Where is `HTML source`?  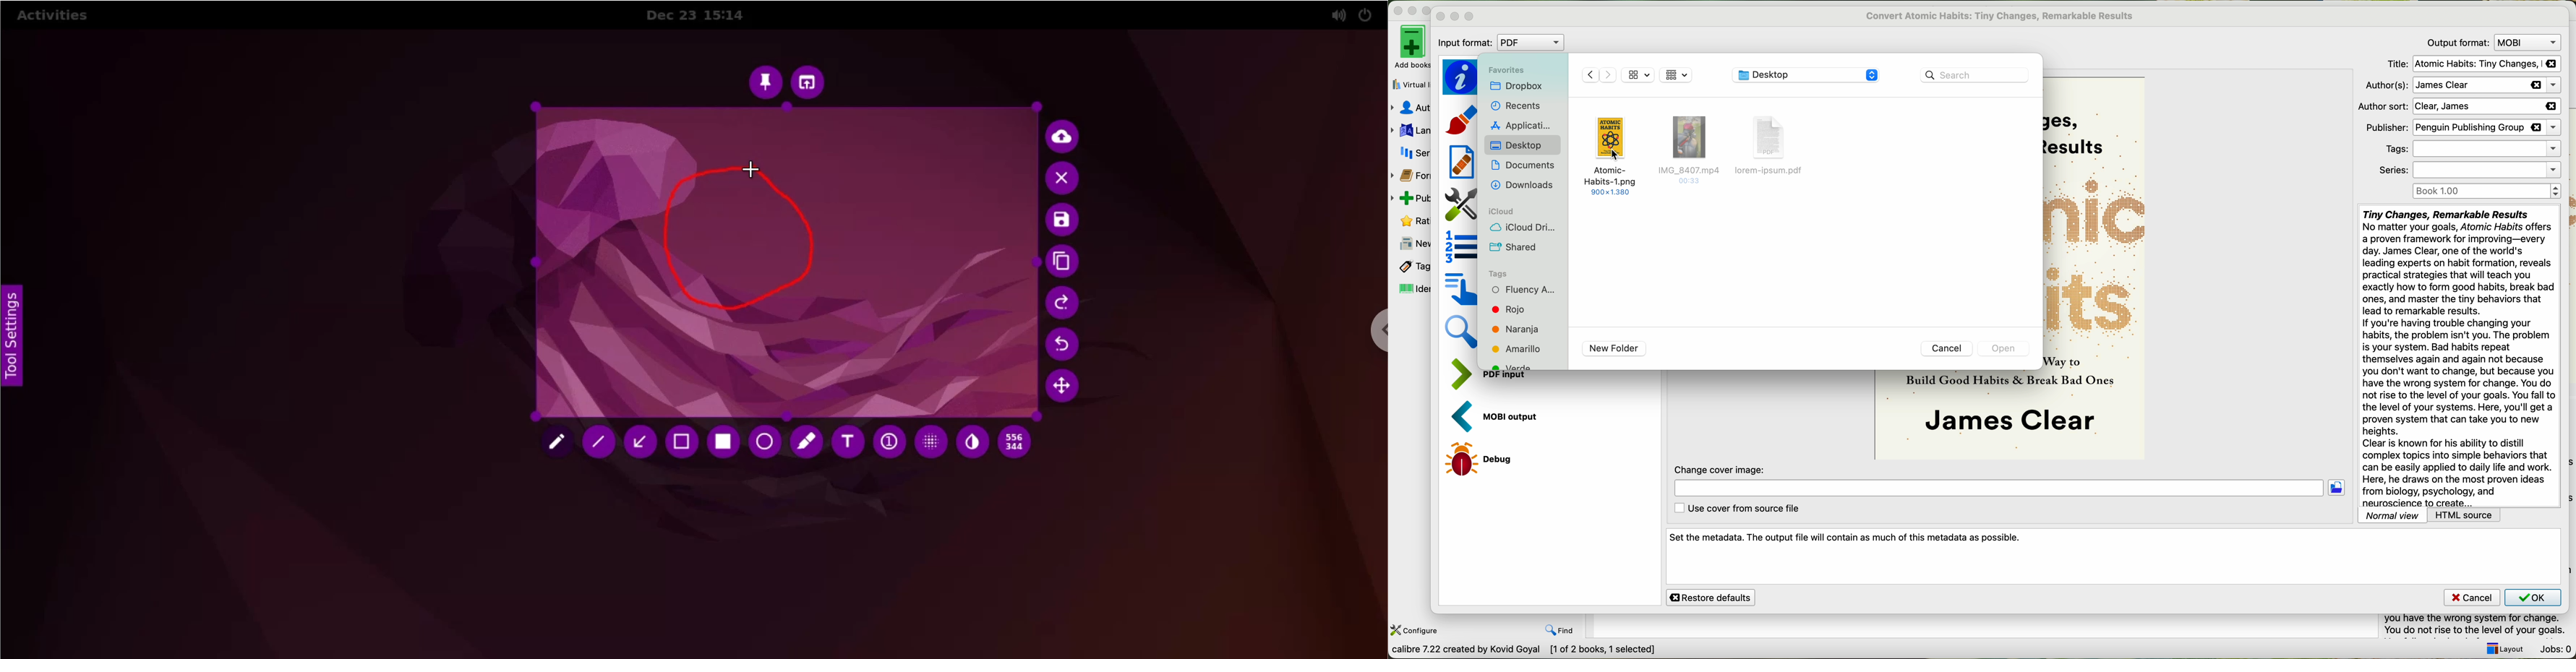 HTML source is located at coordinates (2466, 515).